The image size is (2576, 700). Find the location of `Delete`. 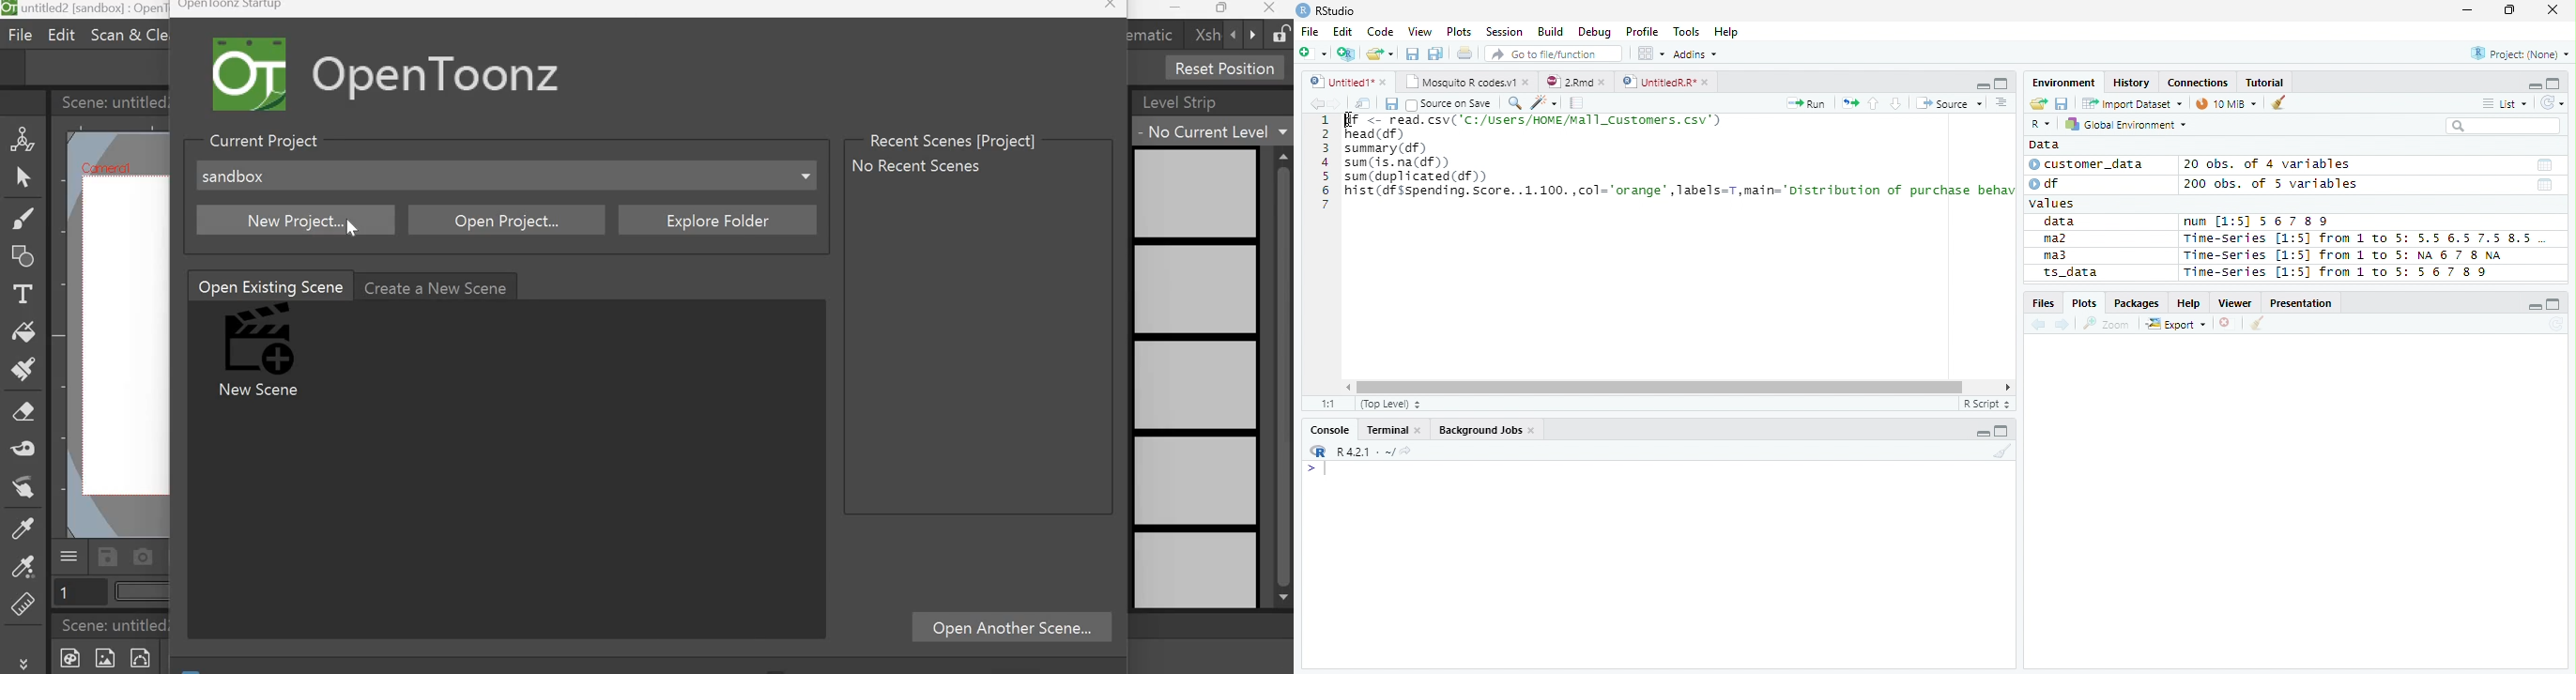

Delete is located at coordinates (2228, 324).